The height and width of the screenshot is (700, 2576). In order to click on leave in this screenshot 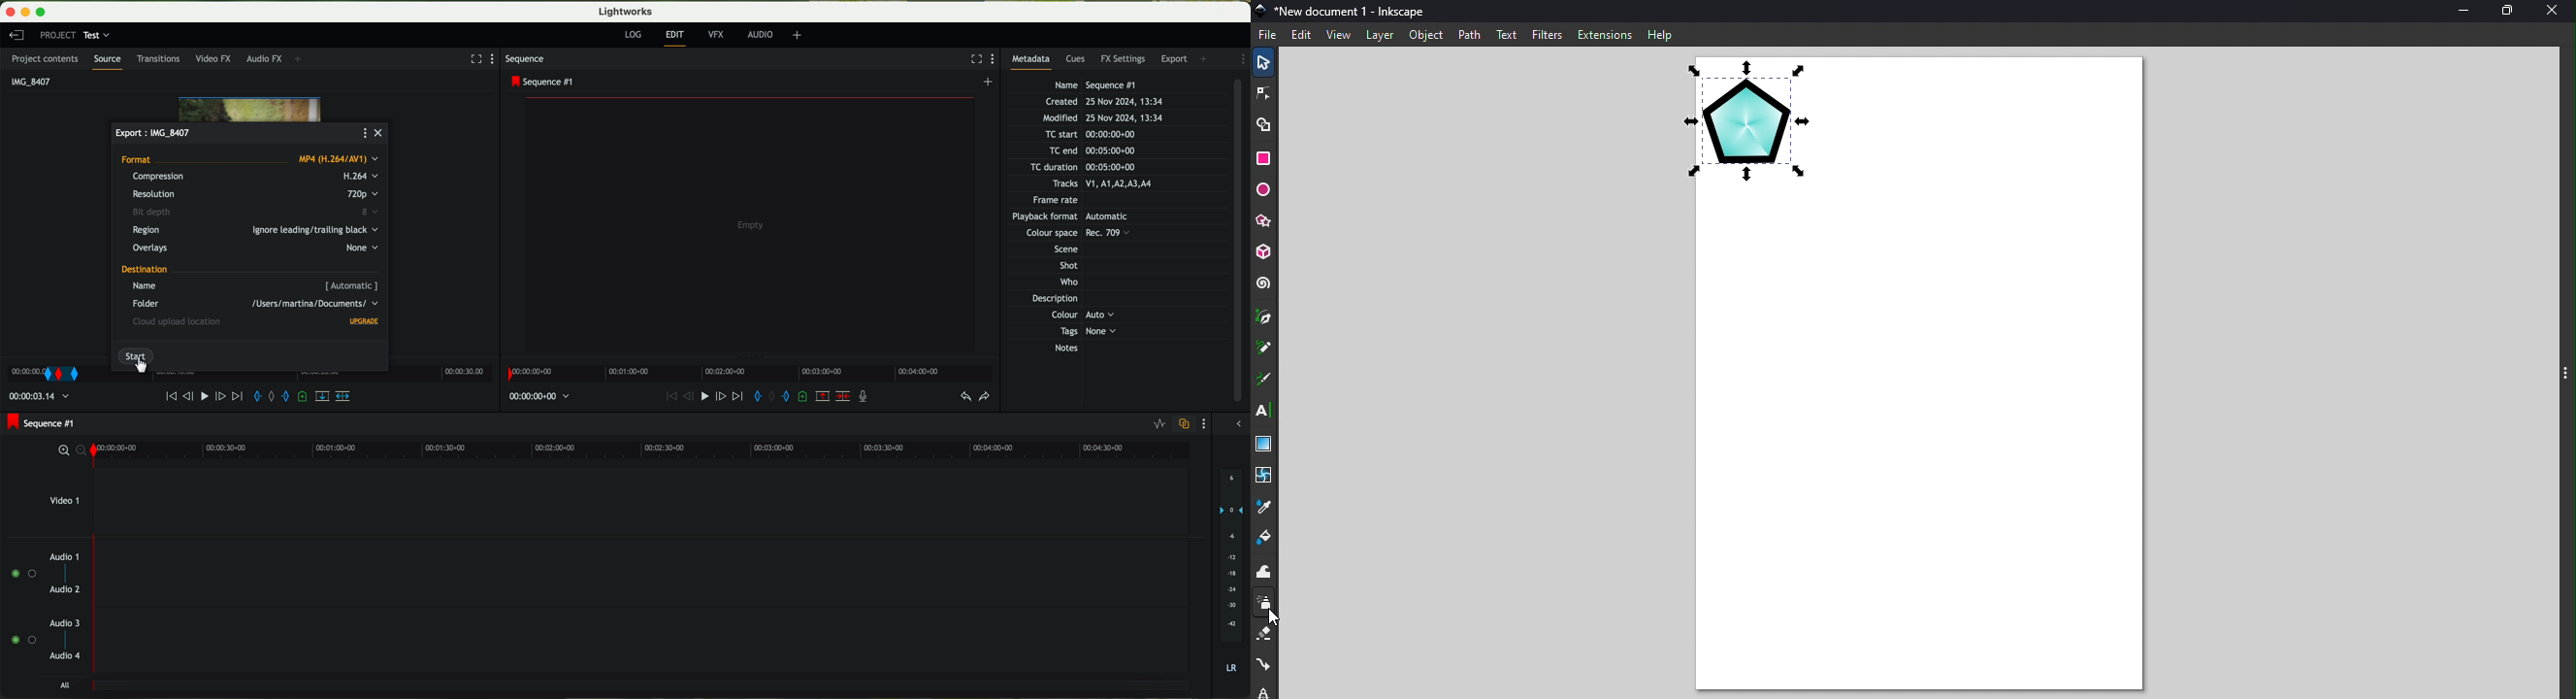, I will do `click(15, 35)`.